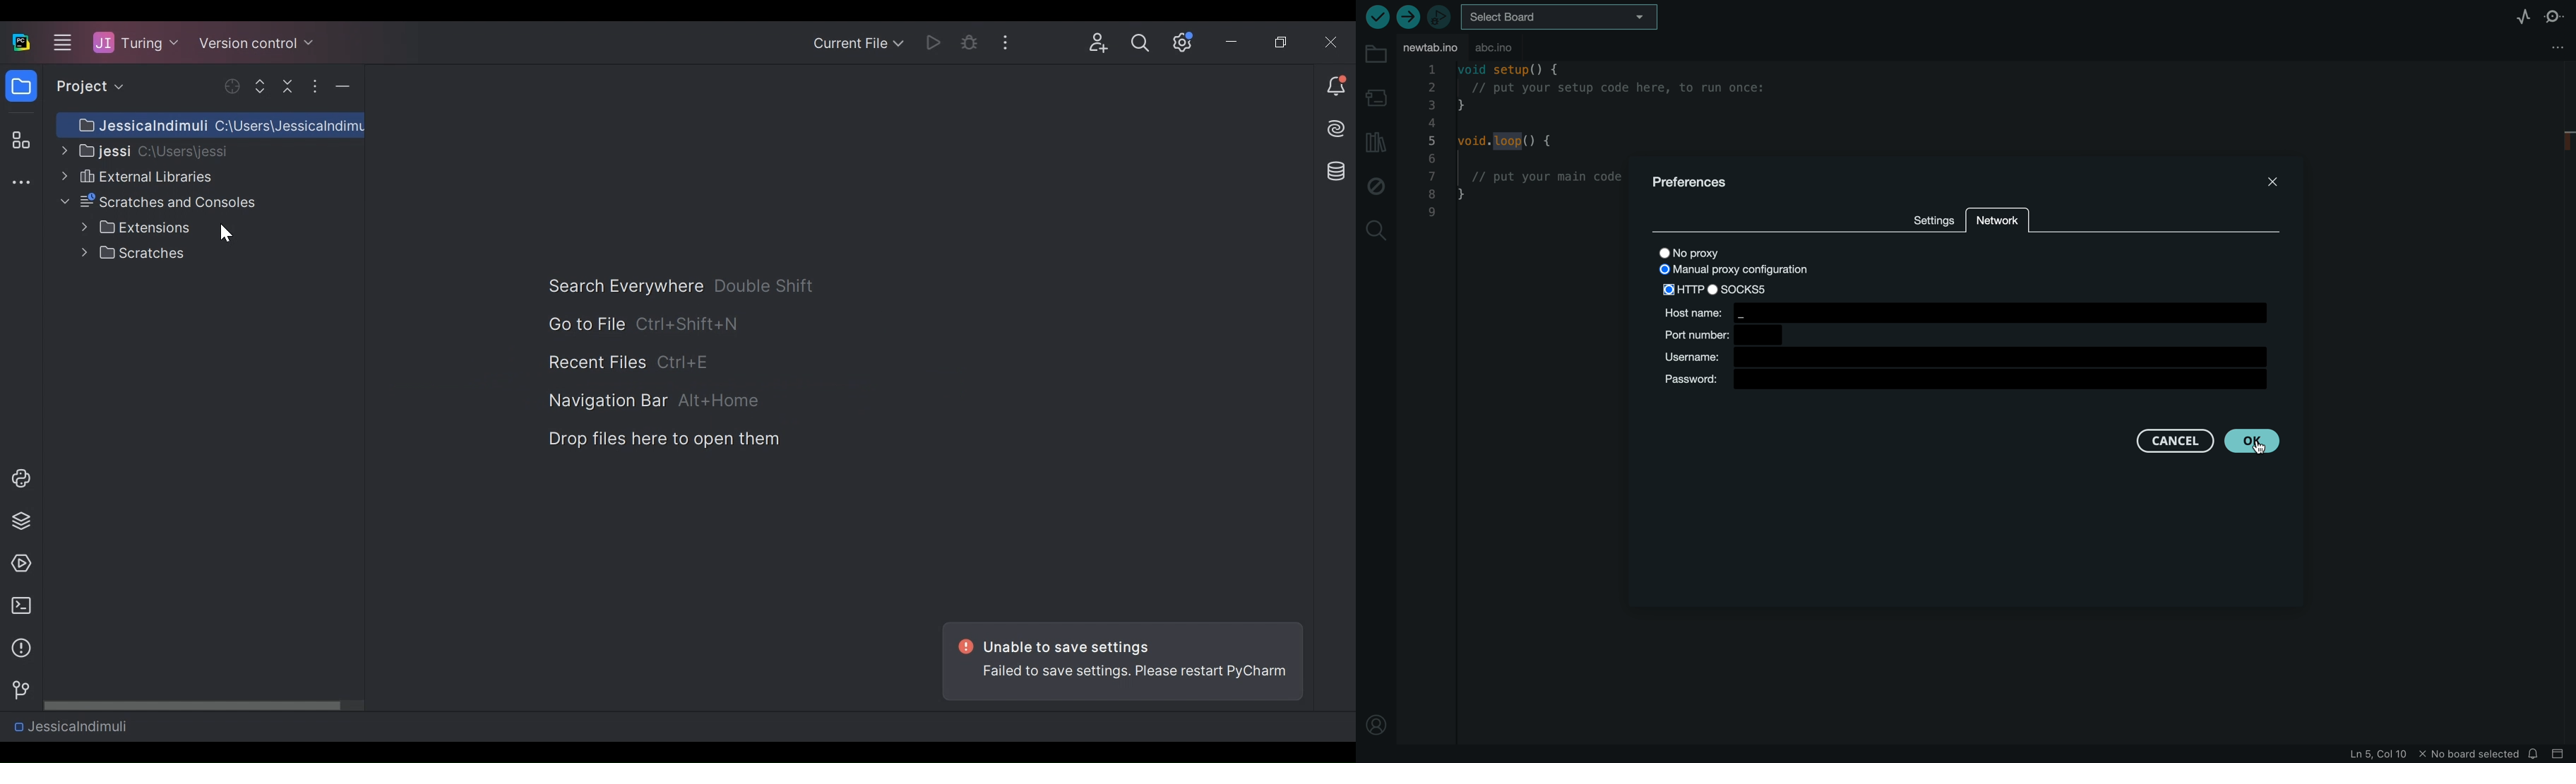  What do you see at coordinates (234, 86) in the screenshot?
I see `Open Selected File` at bounding box center [234, 86].